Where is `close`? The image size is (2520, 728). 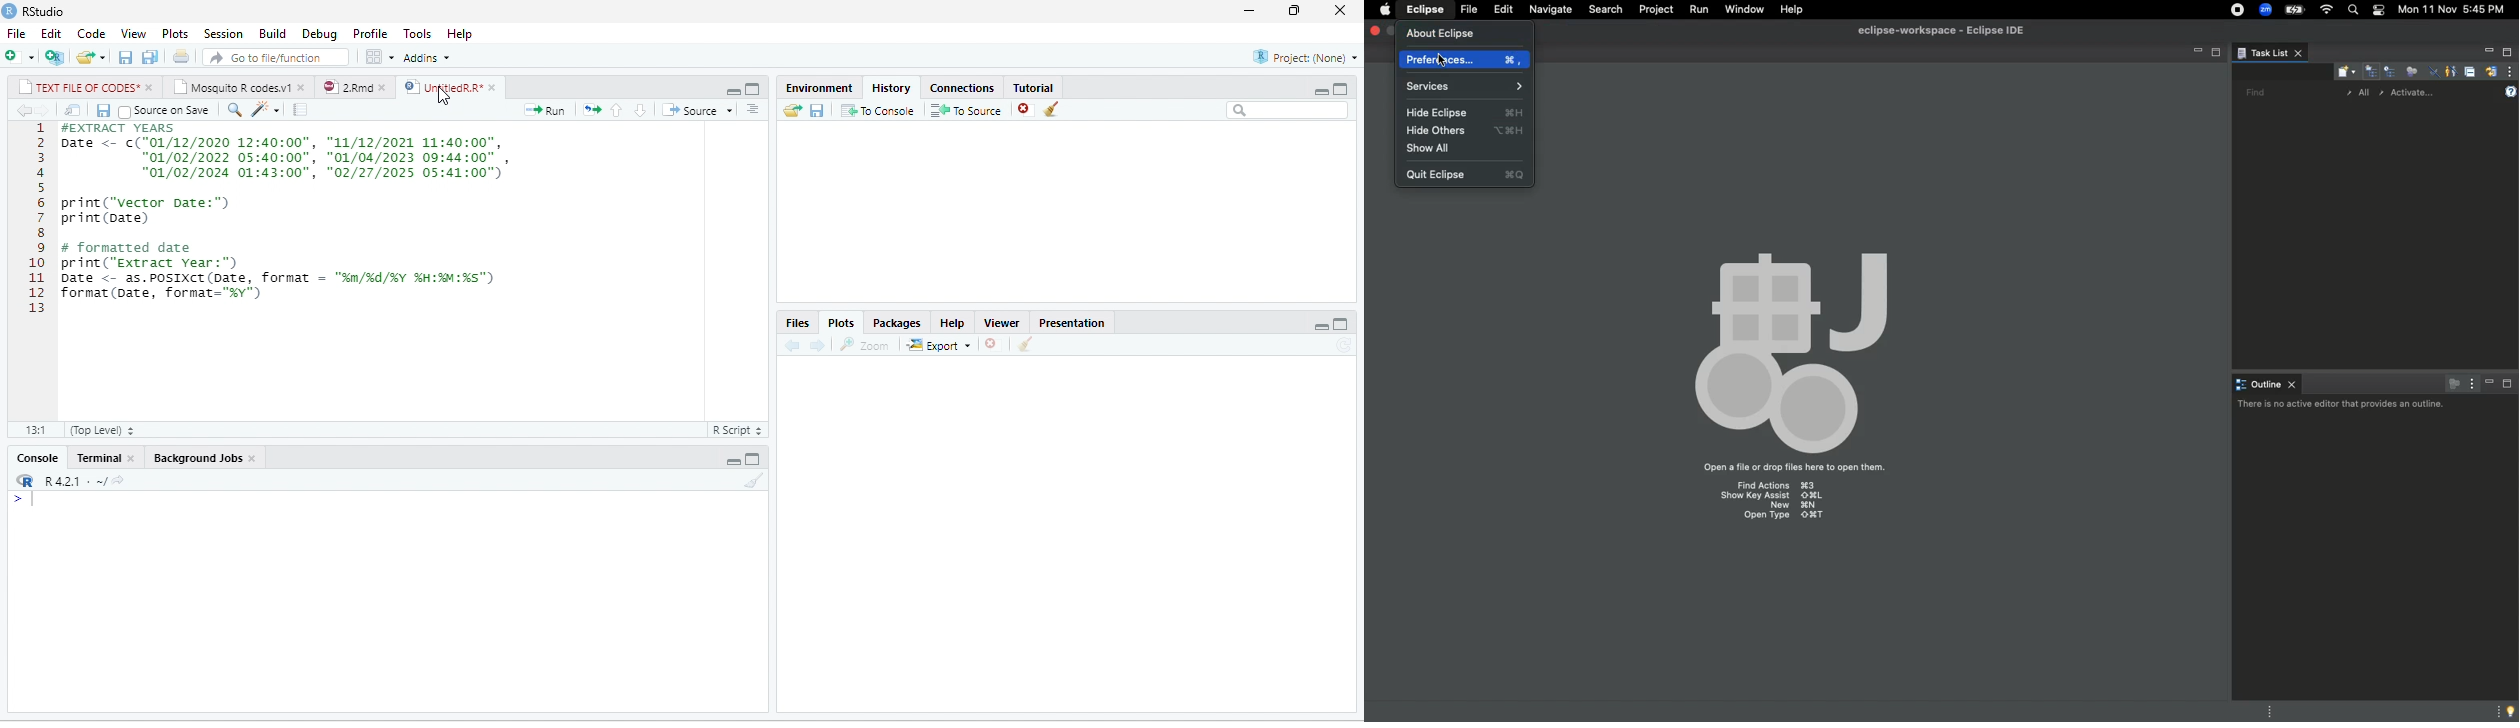 close is located at coordinates (1340, 11).